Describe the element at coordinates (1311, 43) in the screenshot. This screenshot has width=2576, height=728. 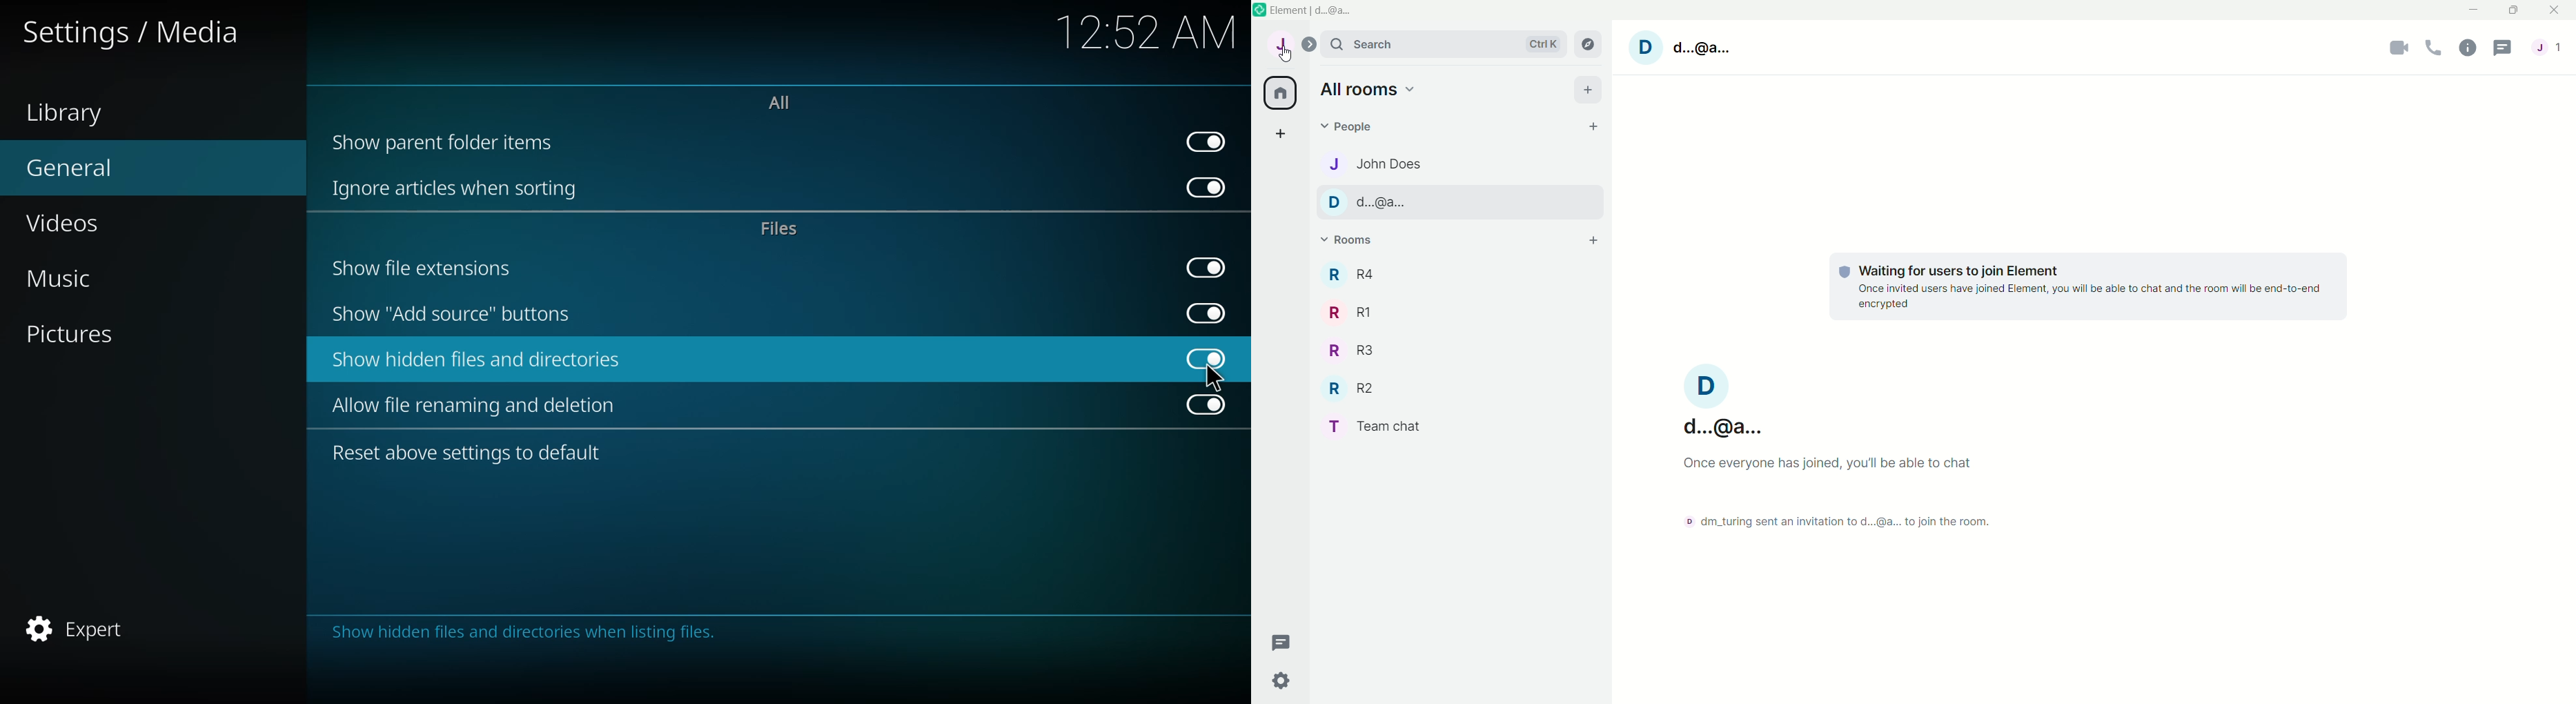
I see `Expand` at that location.